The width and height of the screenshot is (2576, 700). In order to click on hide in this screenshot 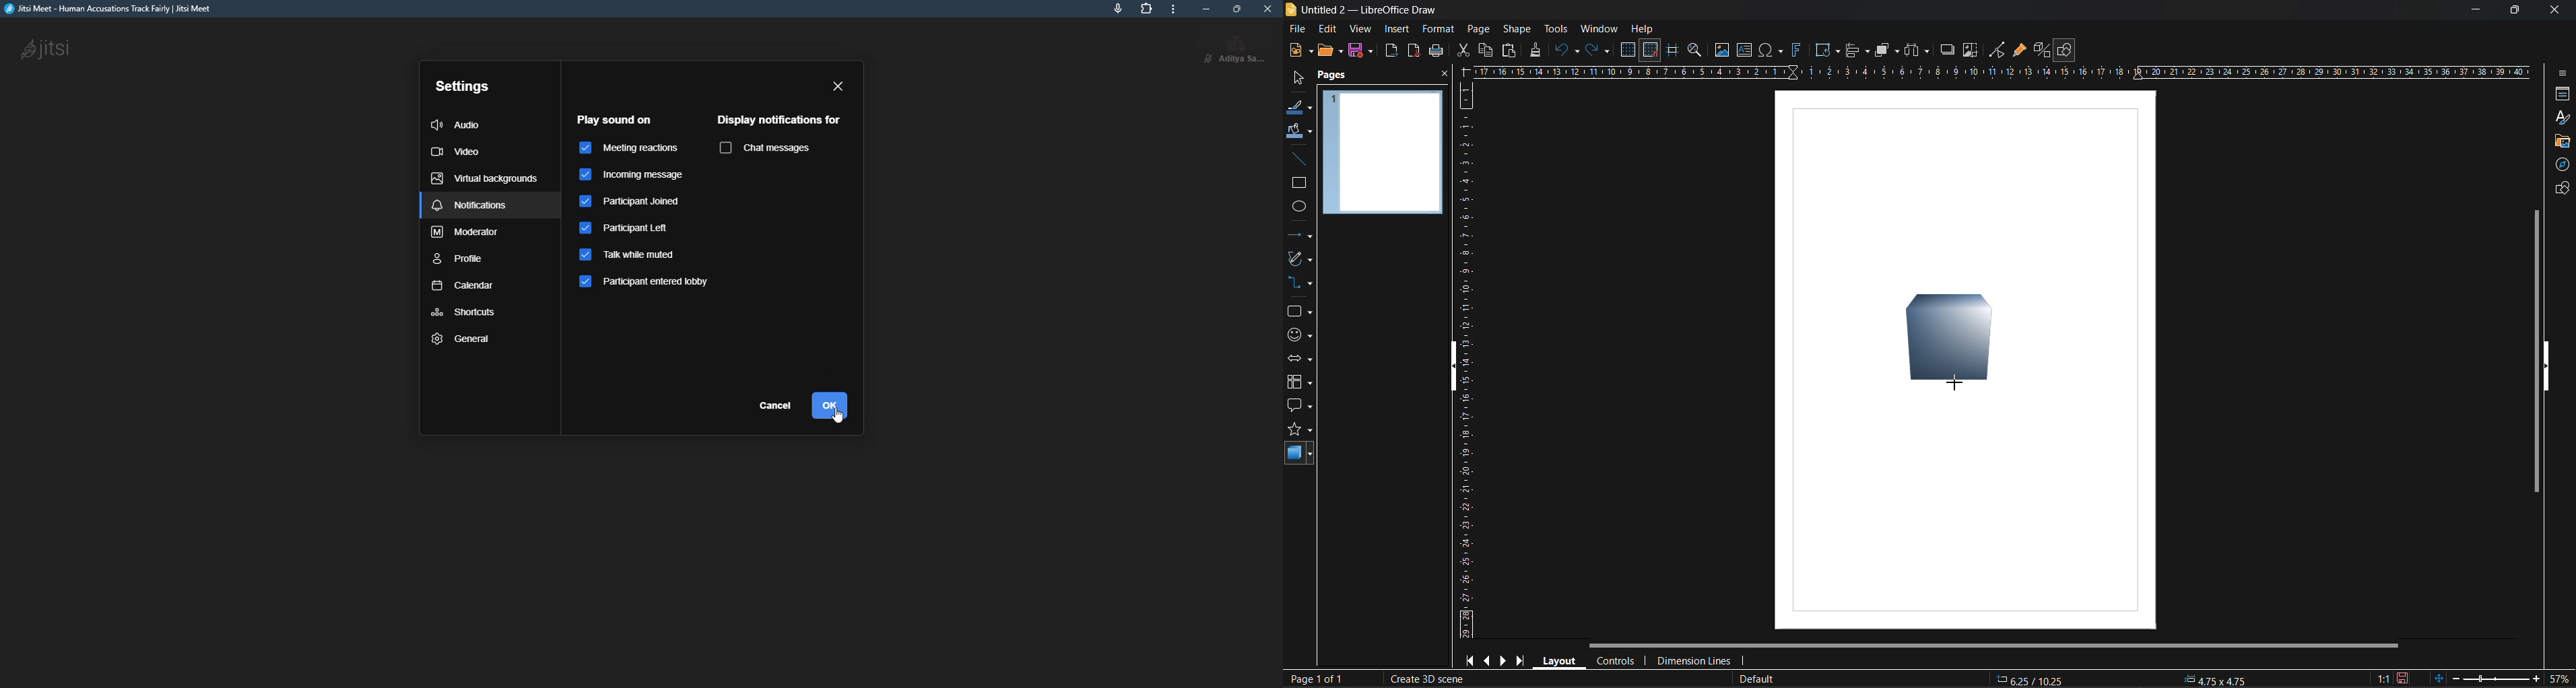, I will do `click(1459, 367)`.